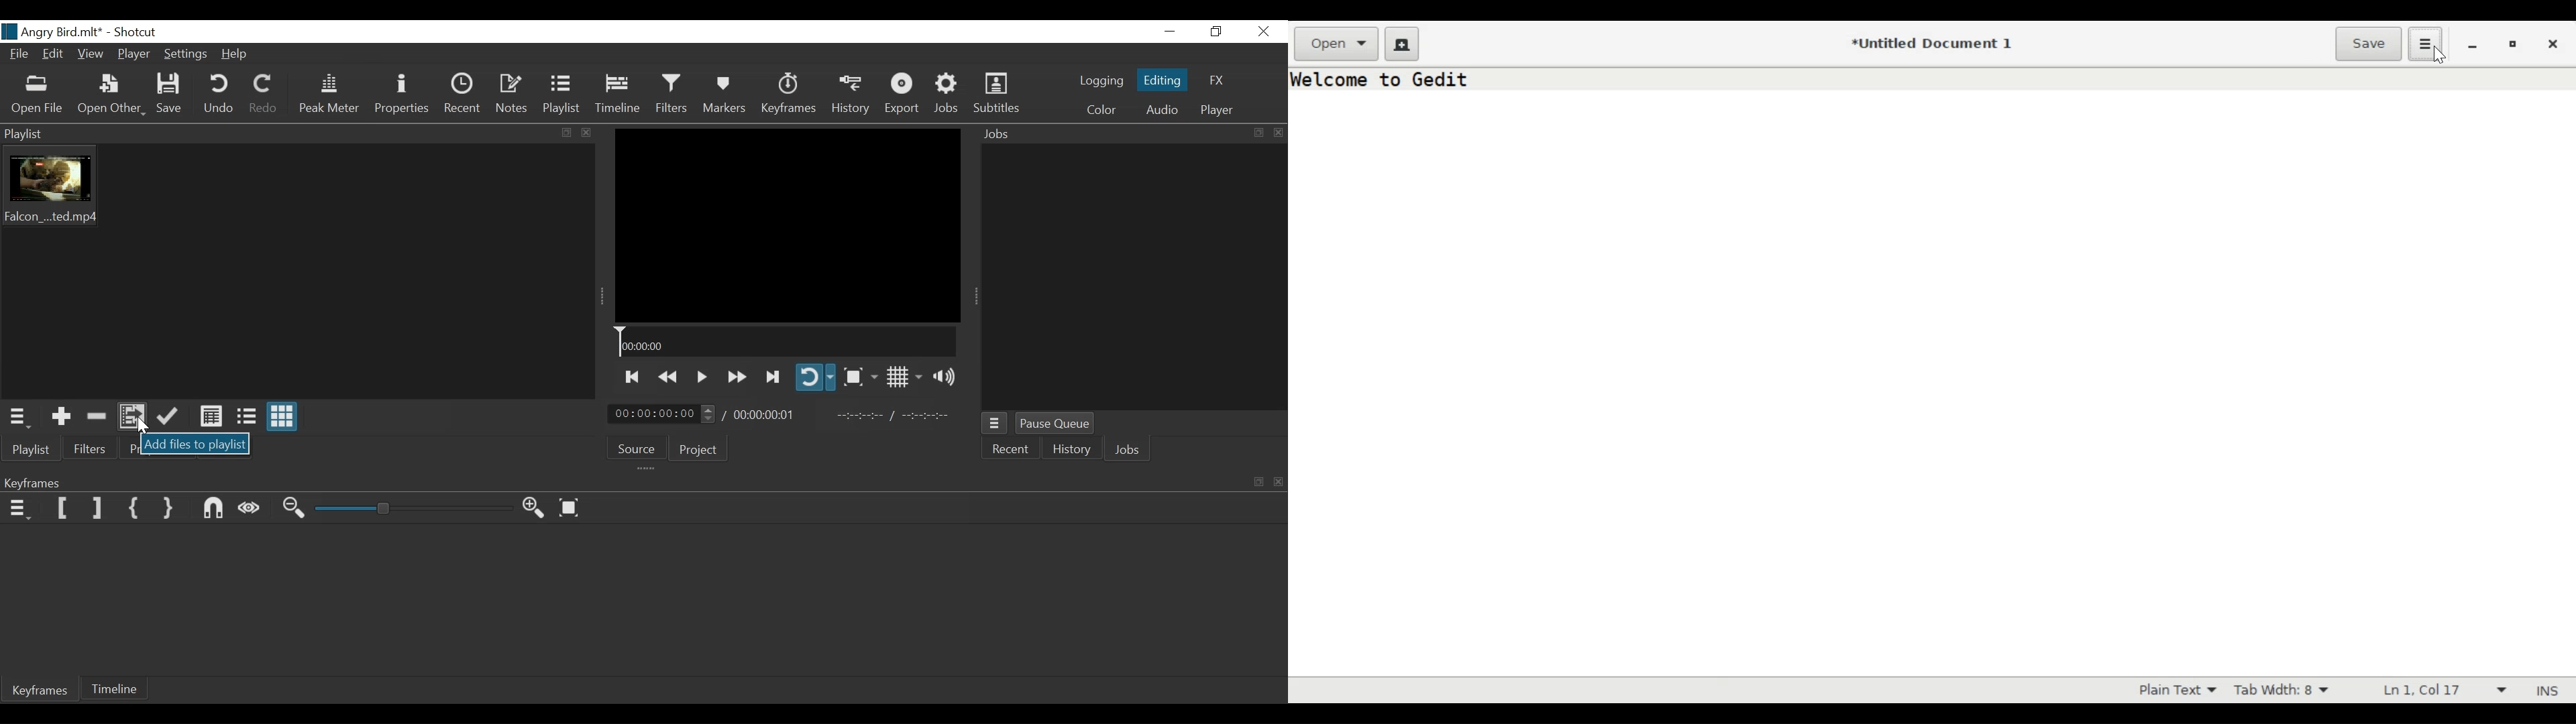  I want to click on Jobs, so click(1128, 135).